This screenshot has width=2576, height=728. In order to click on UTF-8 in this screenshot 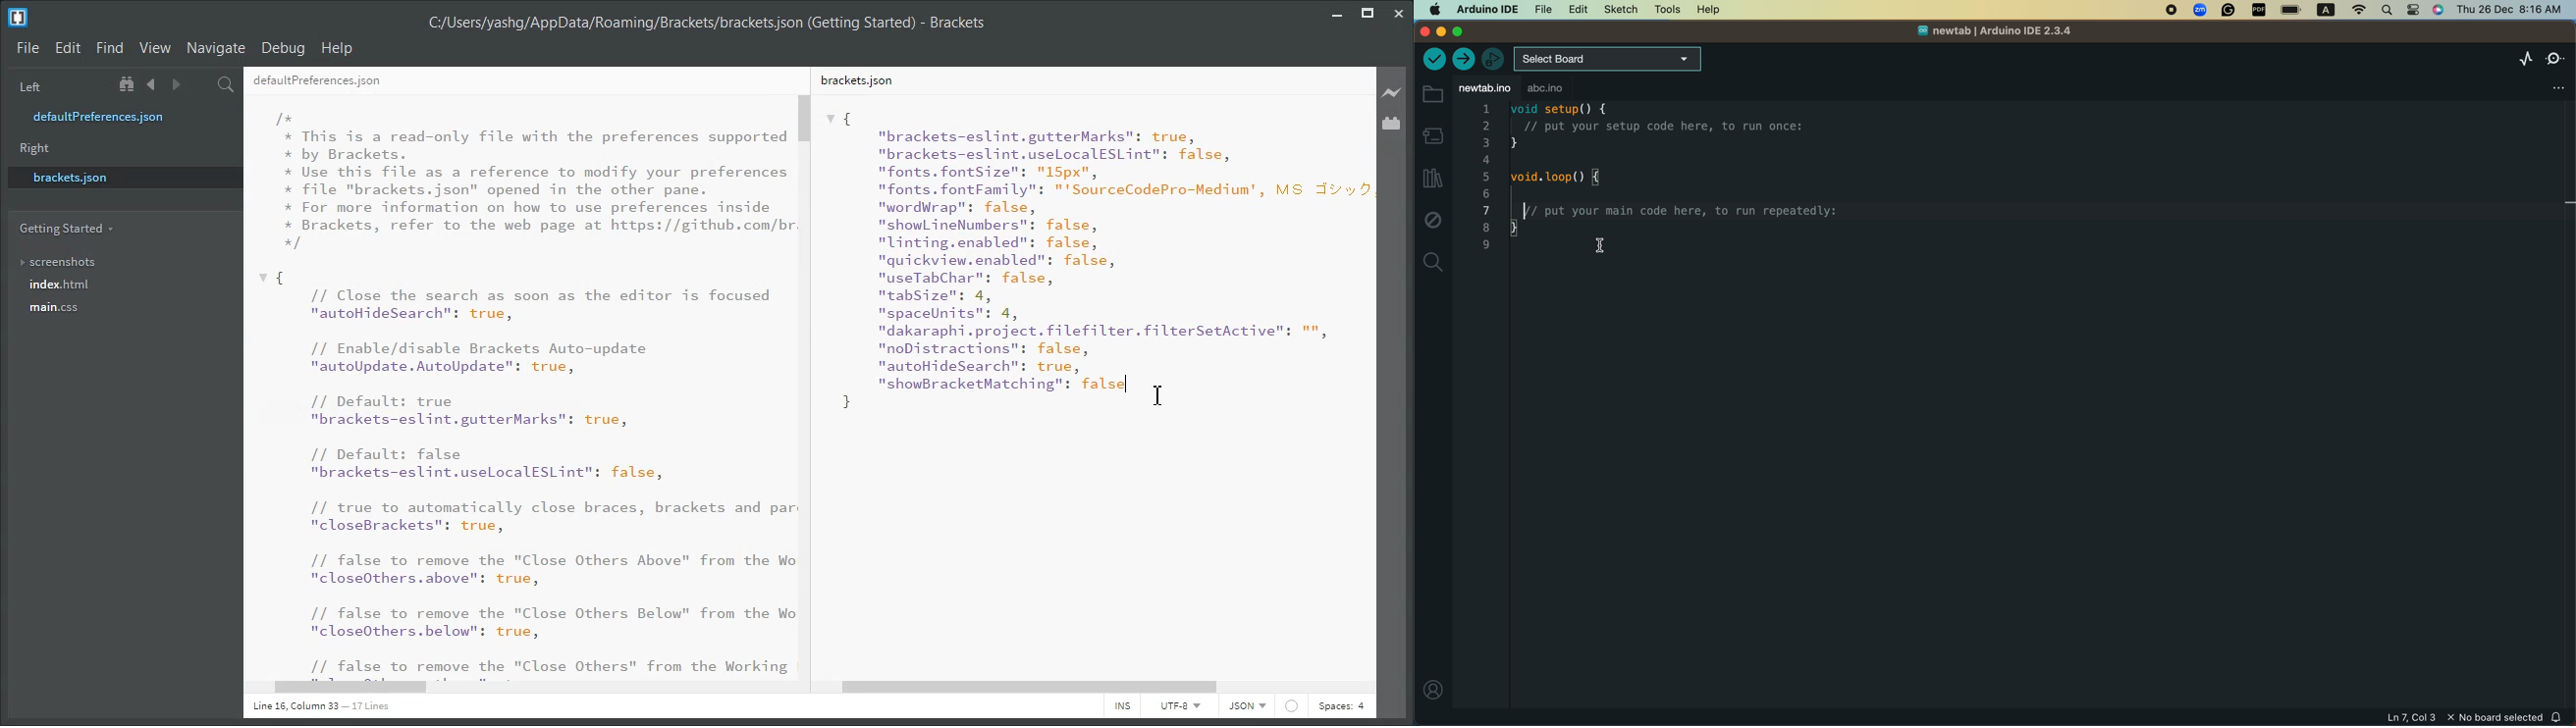, I will do `click(1179, 705)`.